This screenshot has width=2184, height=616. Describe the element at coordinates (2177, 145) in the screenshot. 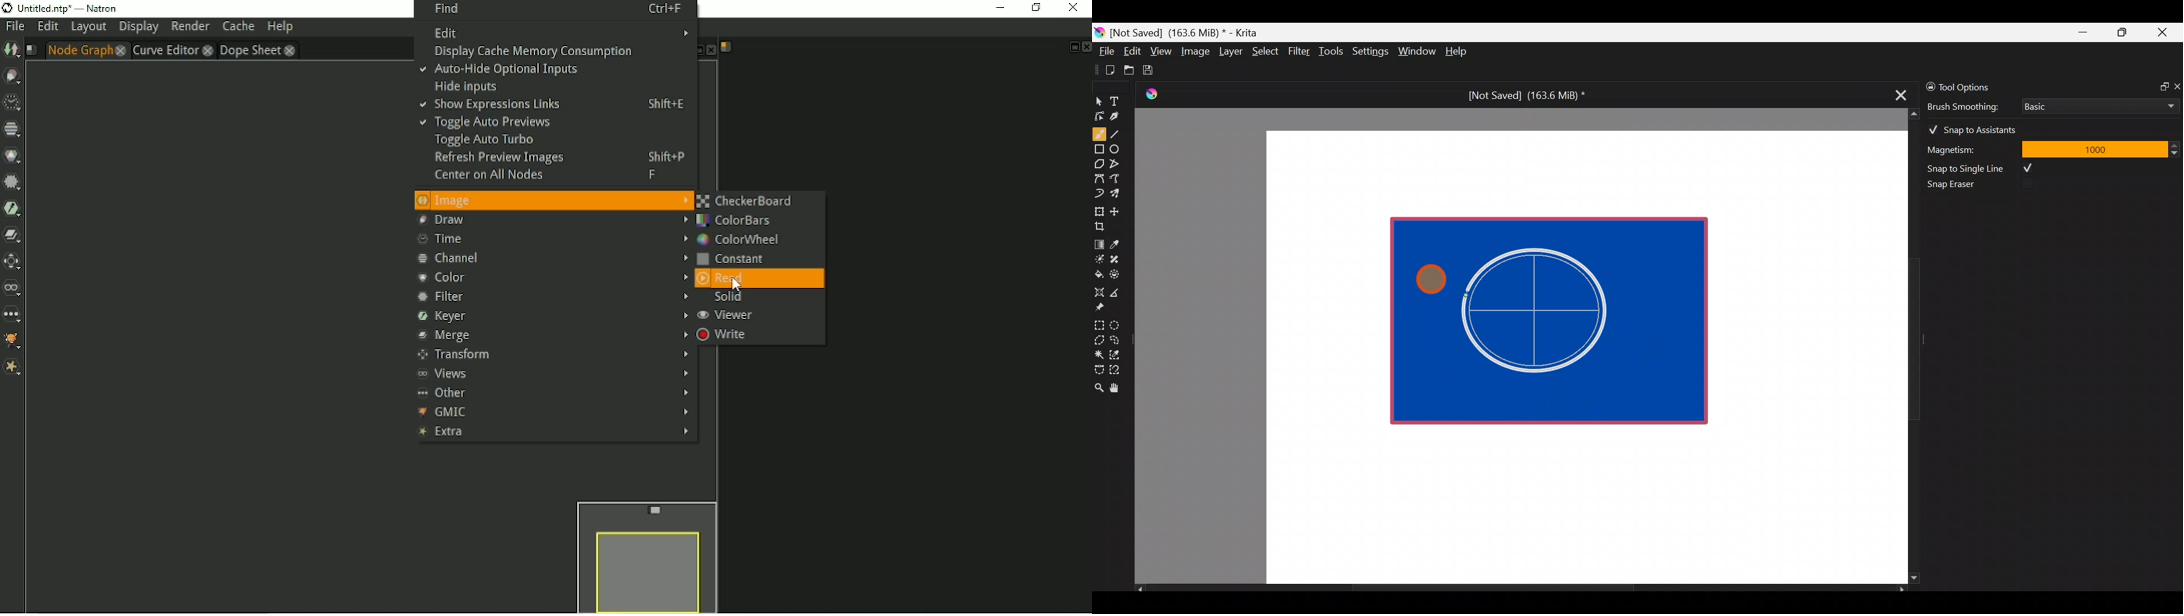

I see `Increase` at that location.